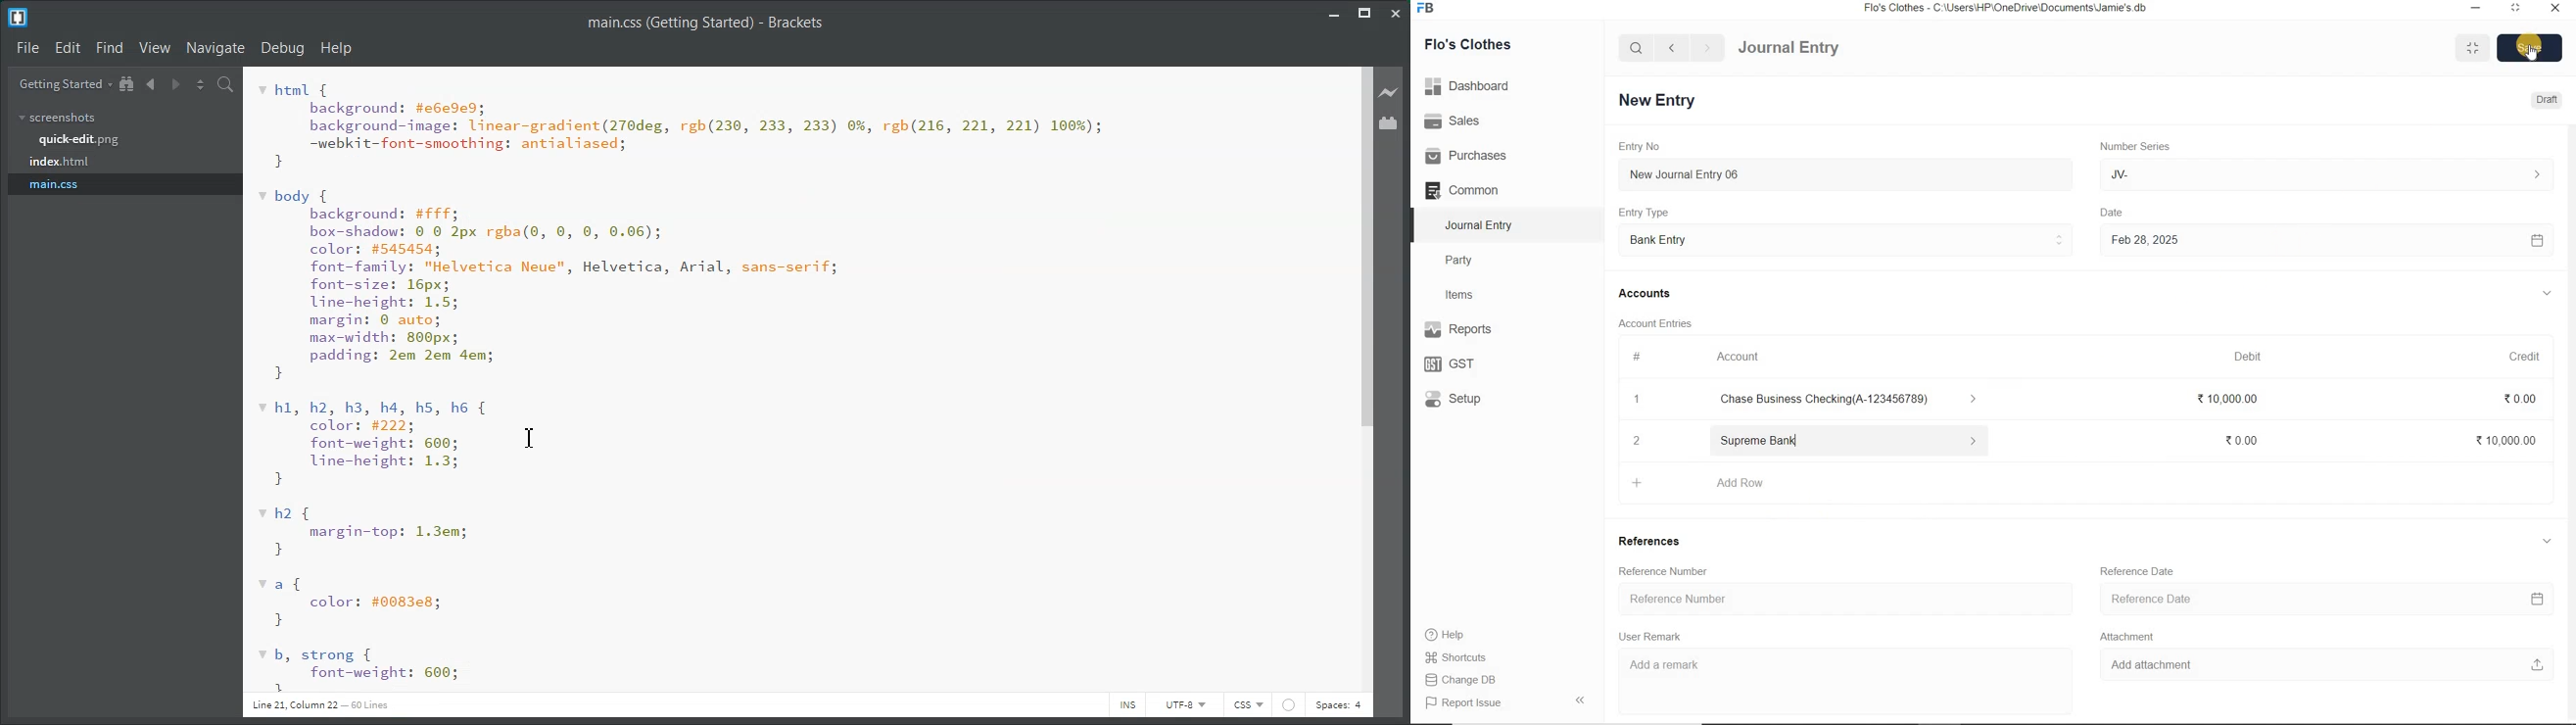 Image resolution: width=2576 pixels, height=728 pixels. Describe the element at coordinates (1647, 293) in the screenshot. I see `Accounts` at that location.